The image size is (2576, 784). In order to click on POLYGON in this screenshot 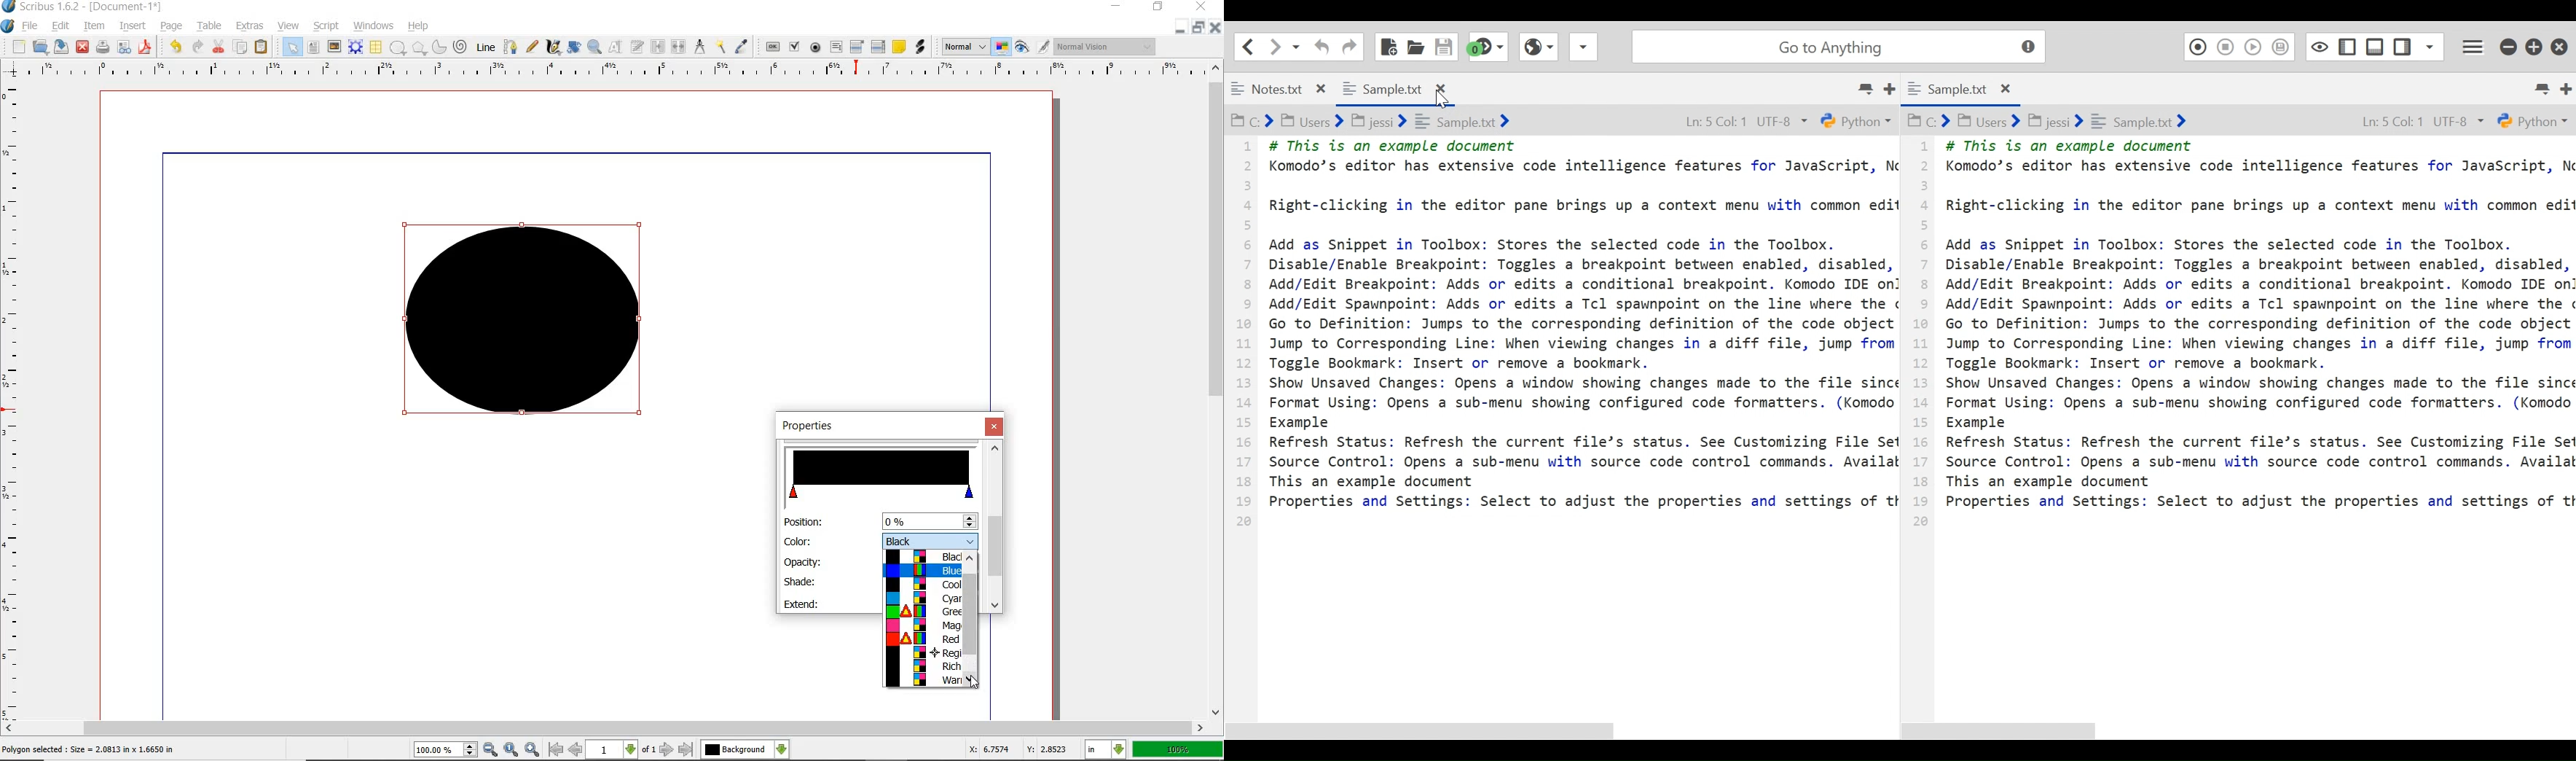, I will do `click(419, 48)`.